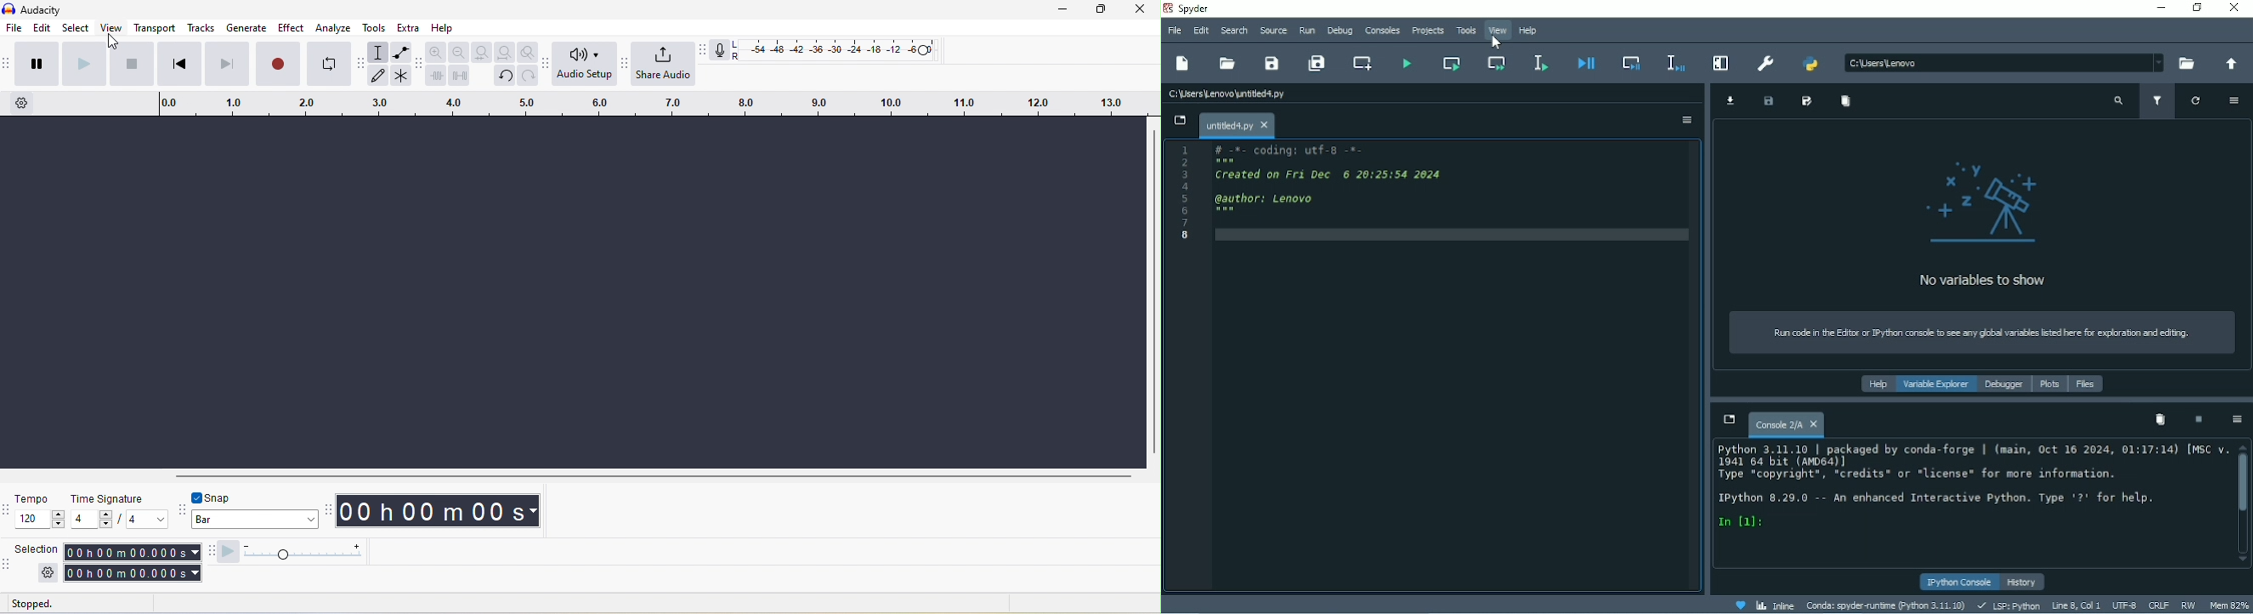 This screenshot has width=2268, height=616. Describe the element at coordinates (1466, 30) in the screenshot. I see `Tools` at that location.